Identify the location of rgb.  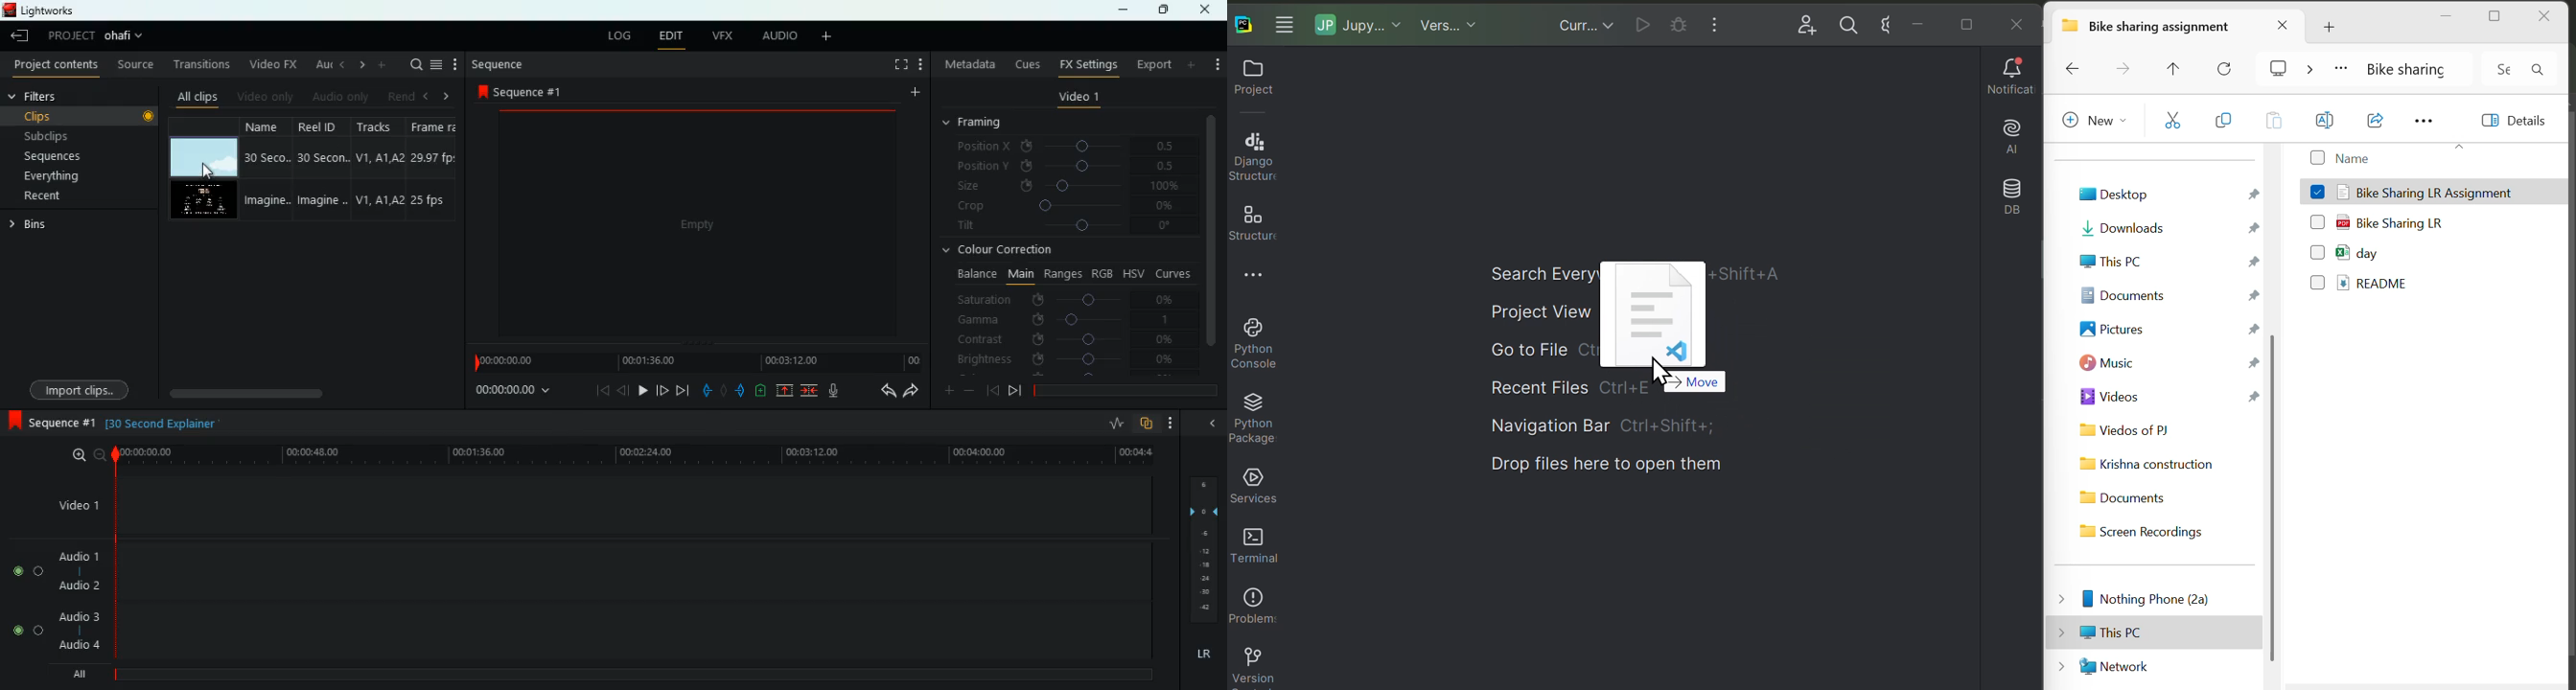
(1103, 272).